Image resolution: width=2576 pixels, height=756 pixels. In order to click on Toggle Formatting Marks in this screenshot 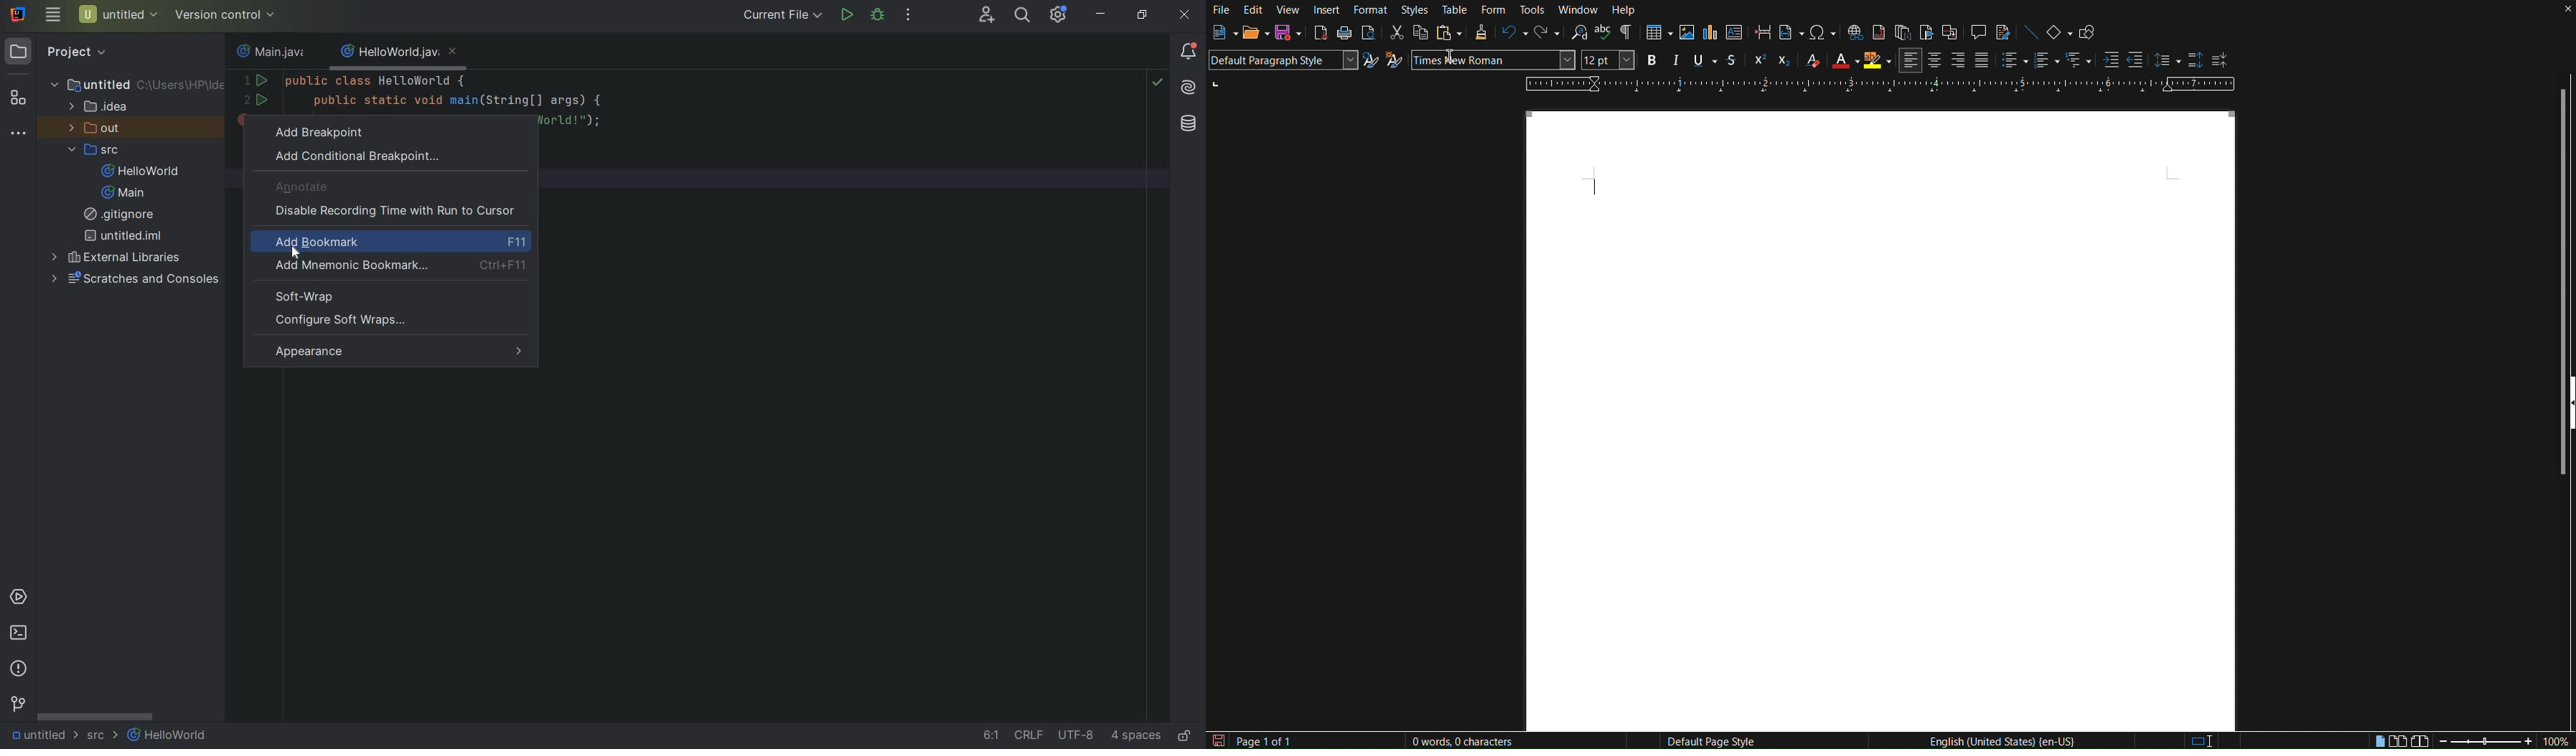, I will do `click(1627, 36)`.